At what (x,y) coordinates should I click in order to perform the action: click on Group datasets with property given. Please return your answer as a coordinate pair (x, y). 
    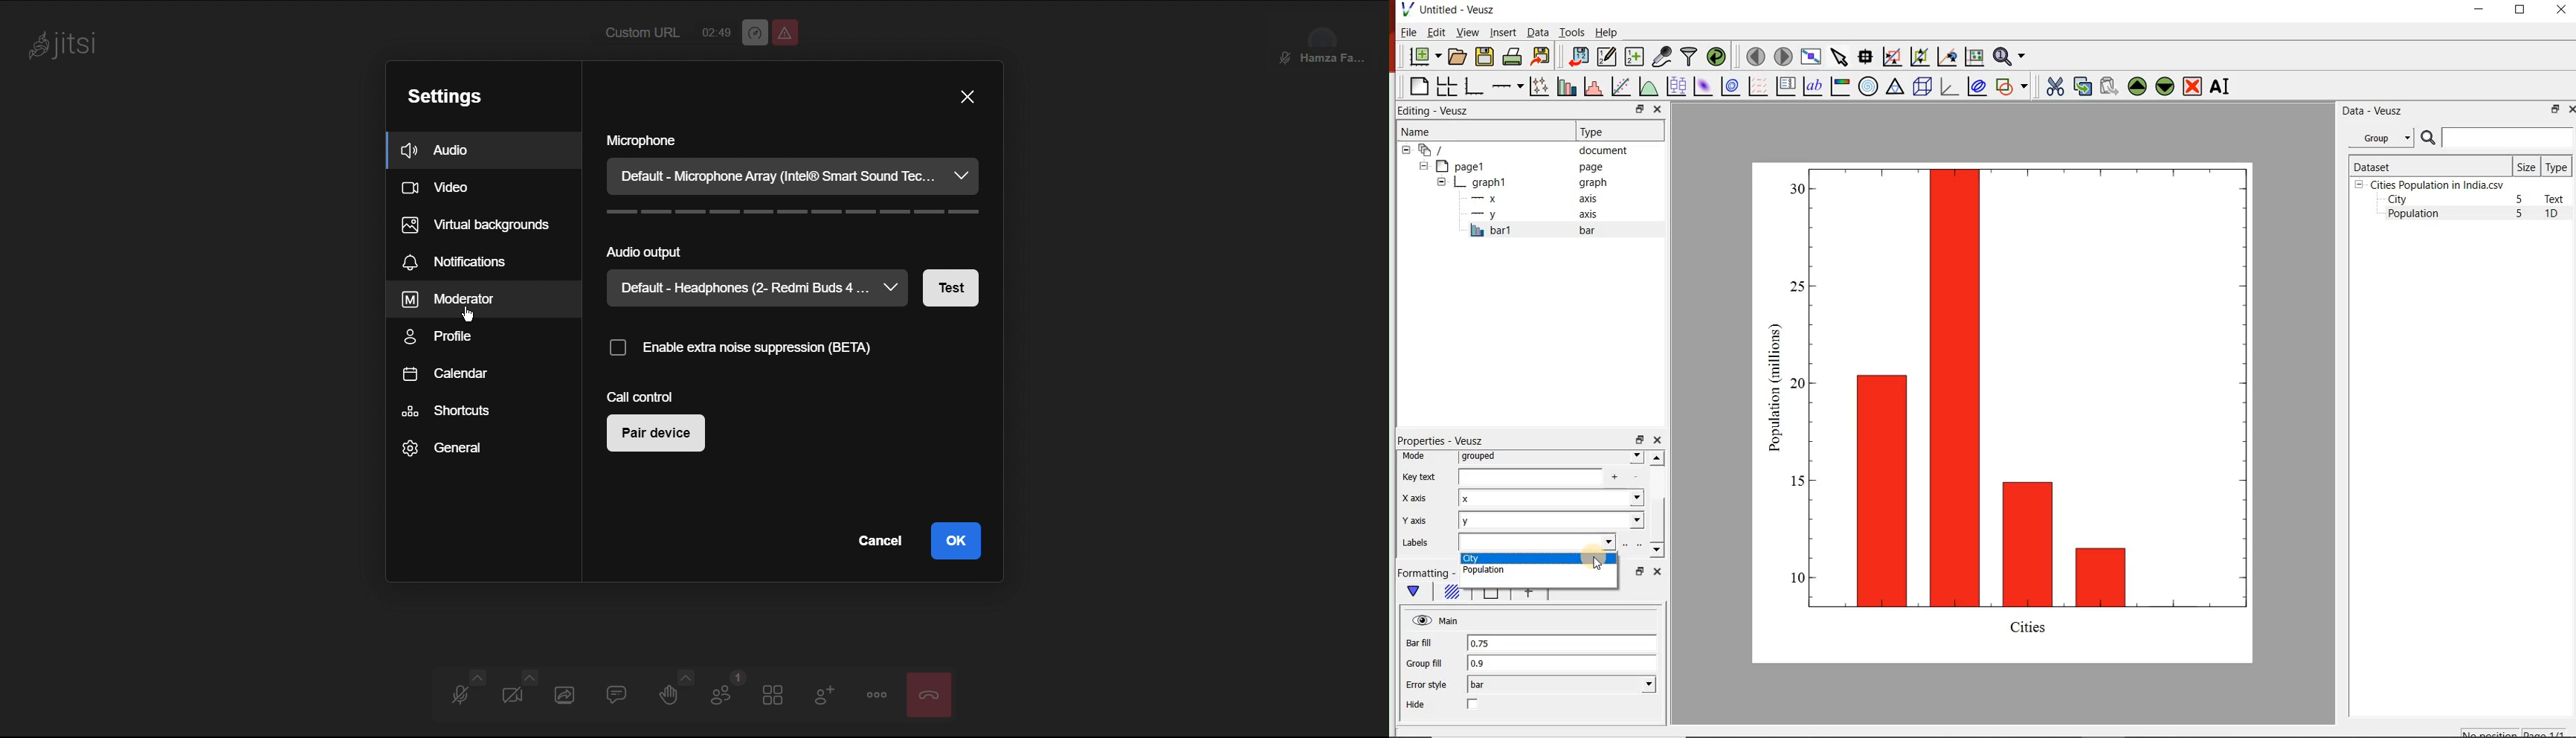
    Looking at the image, I should click on (2381, 137).